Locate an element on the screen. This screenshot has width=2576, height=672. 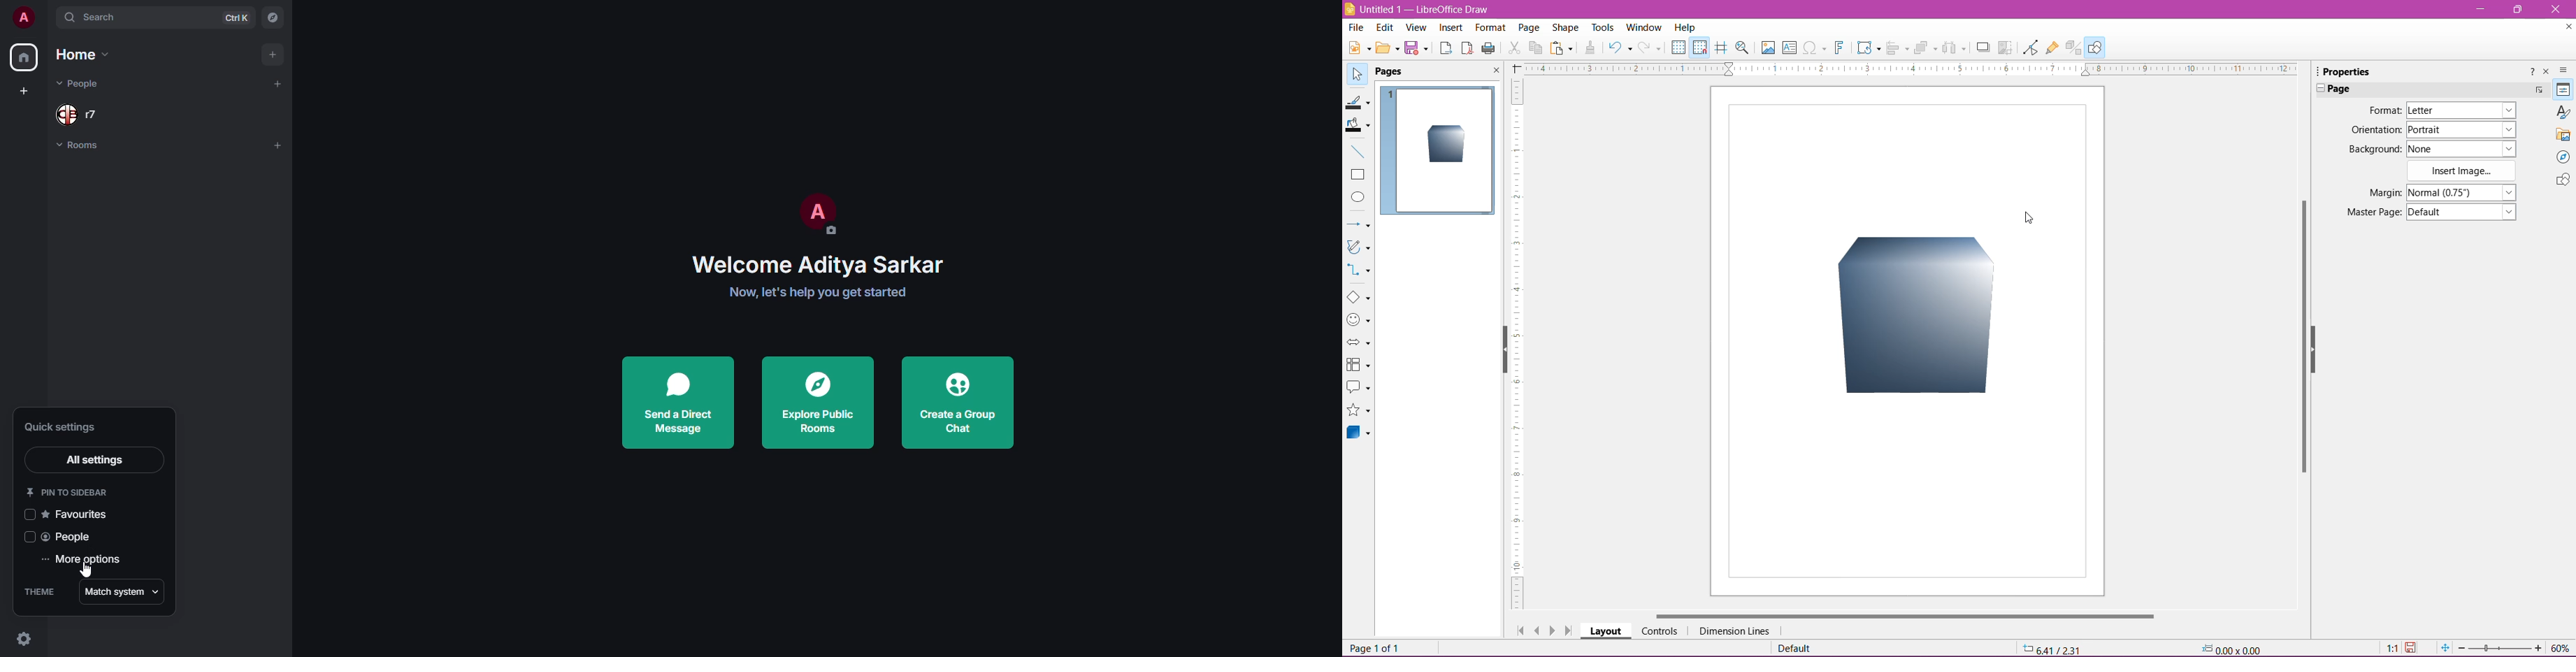
Show Draw Functions is located at coordinates (2095, 47).